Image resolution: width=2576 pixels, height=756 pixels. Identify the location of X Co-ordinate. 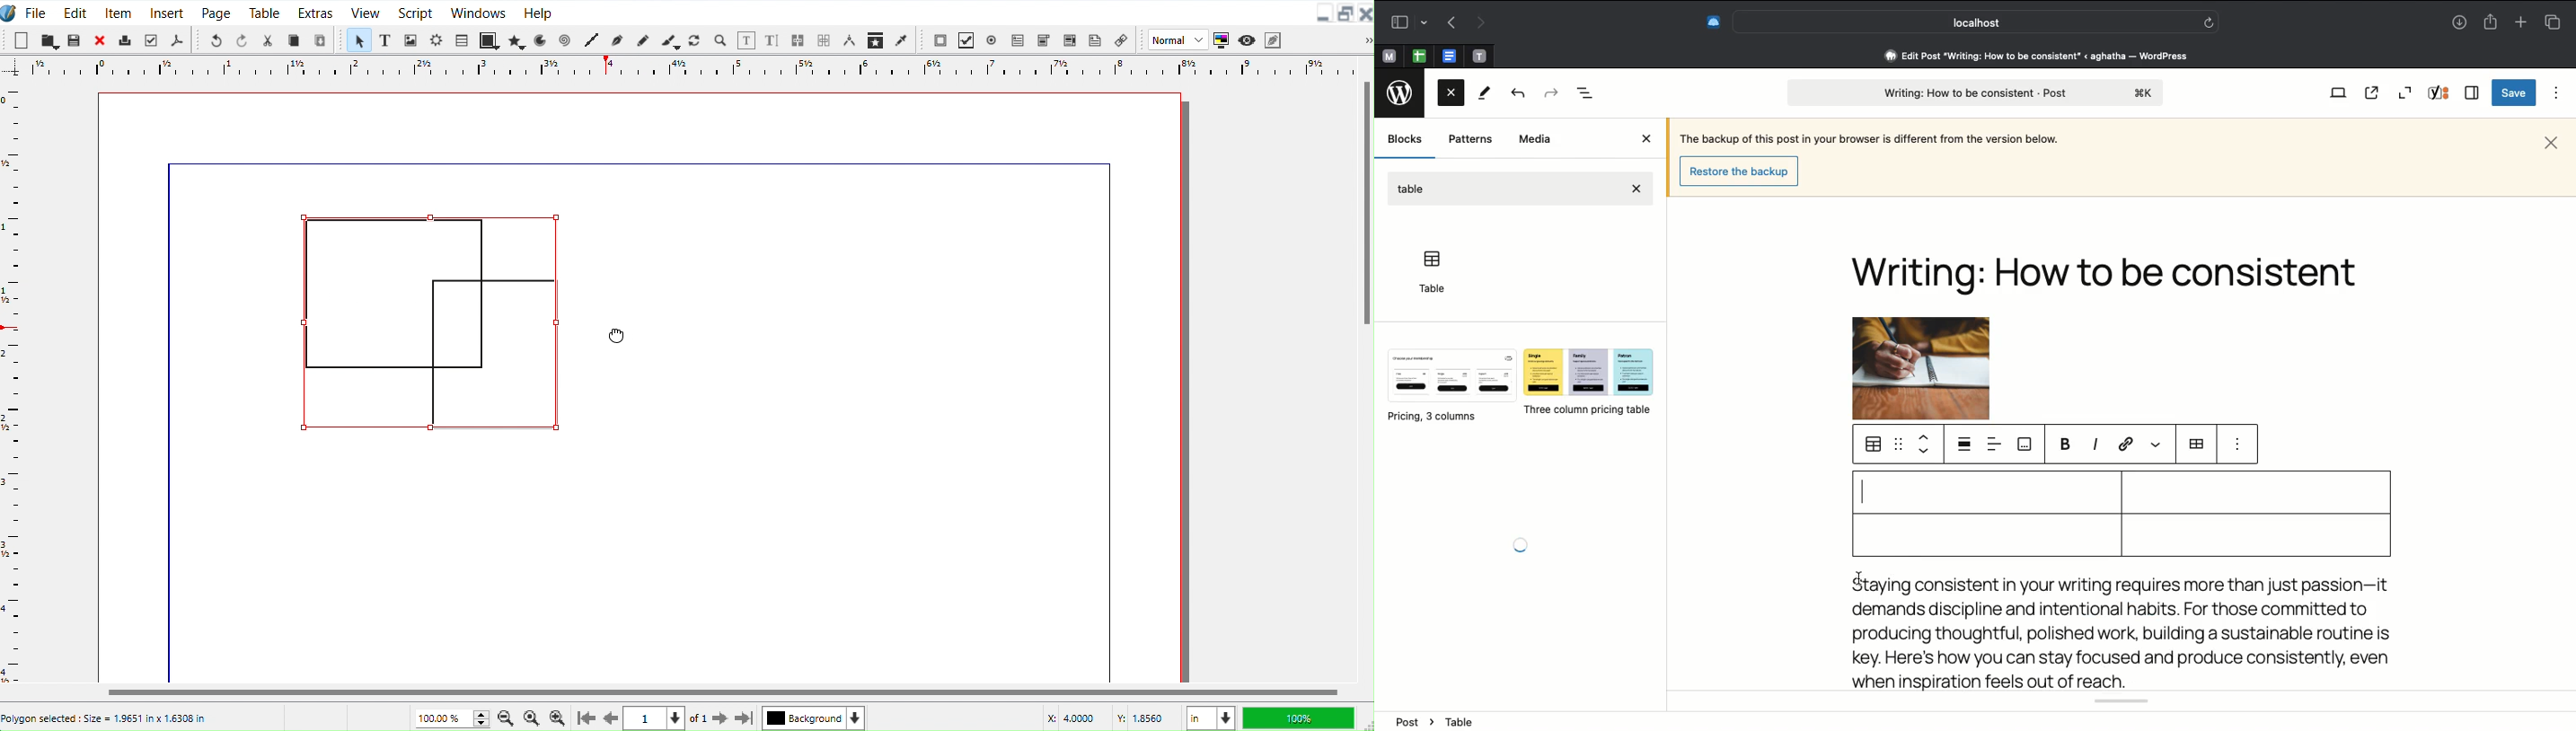
(1071, 718).